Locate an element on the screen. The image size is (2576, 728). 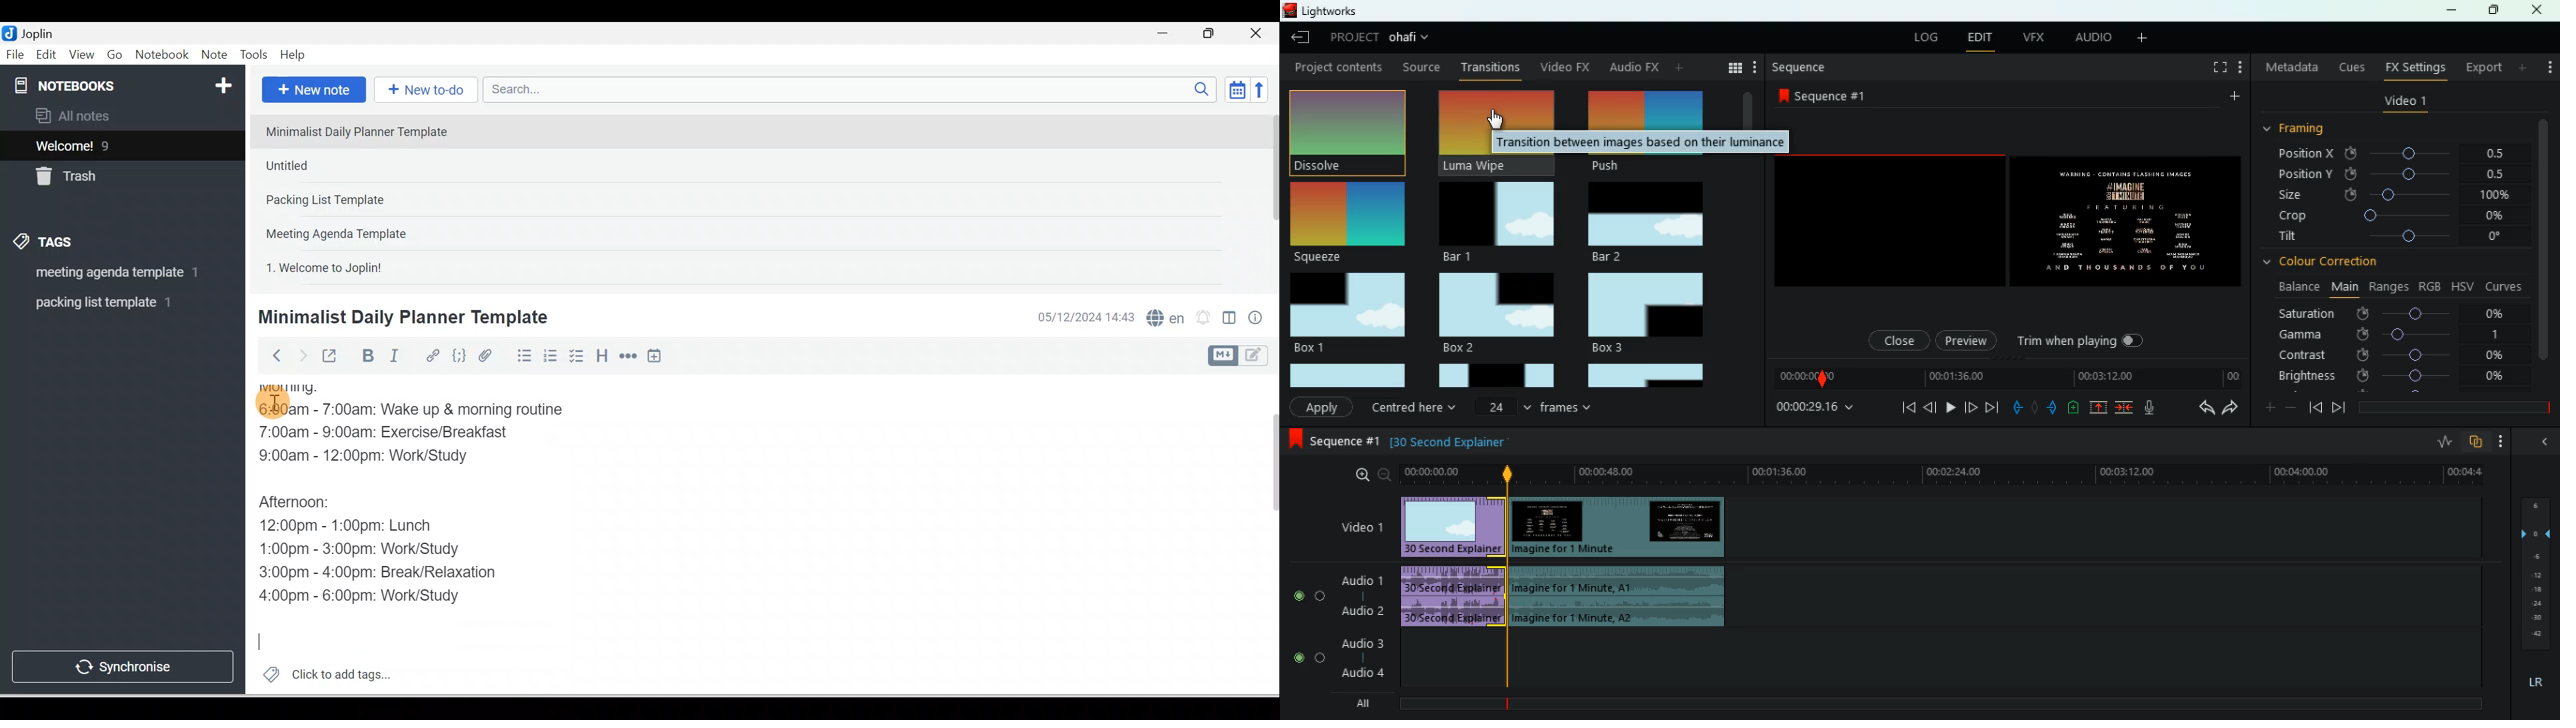
au is located at coordinates (1614, 67).